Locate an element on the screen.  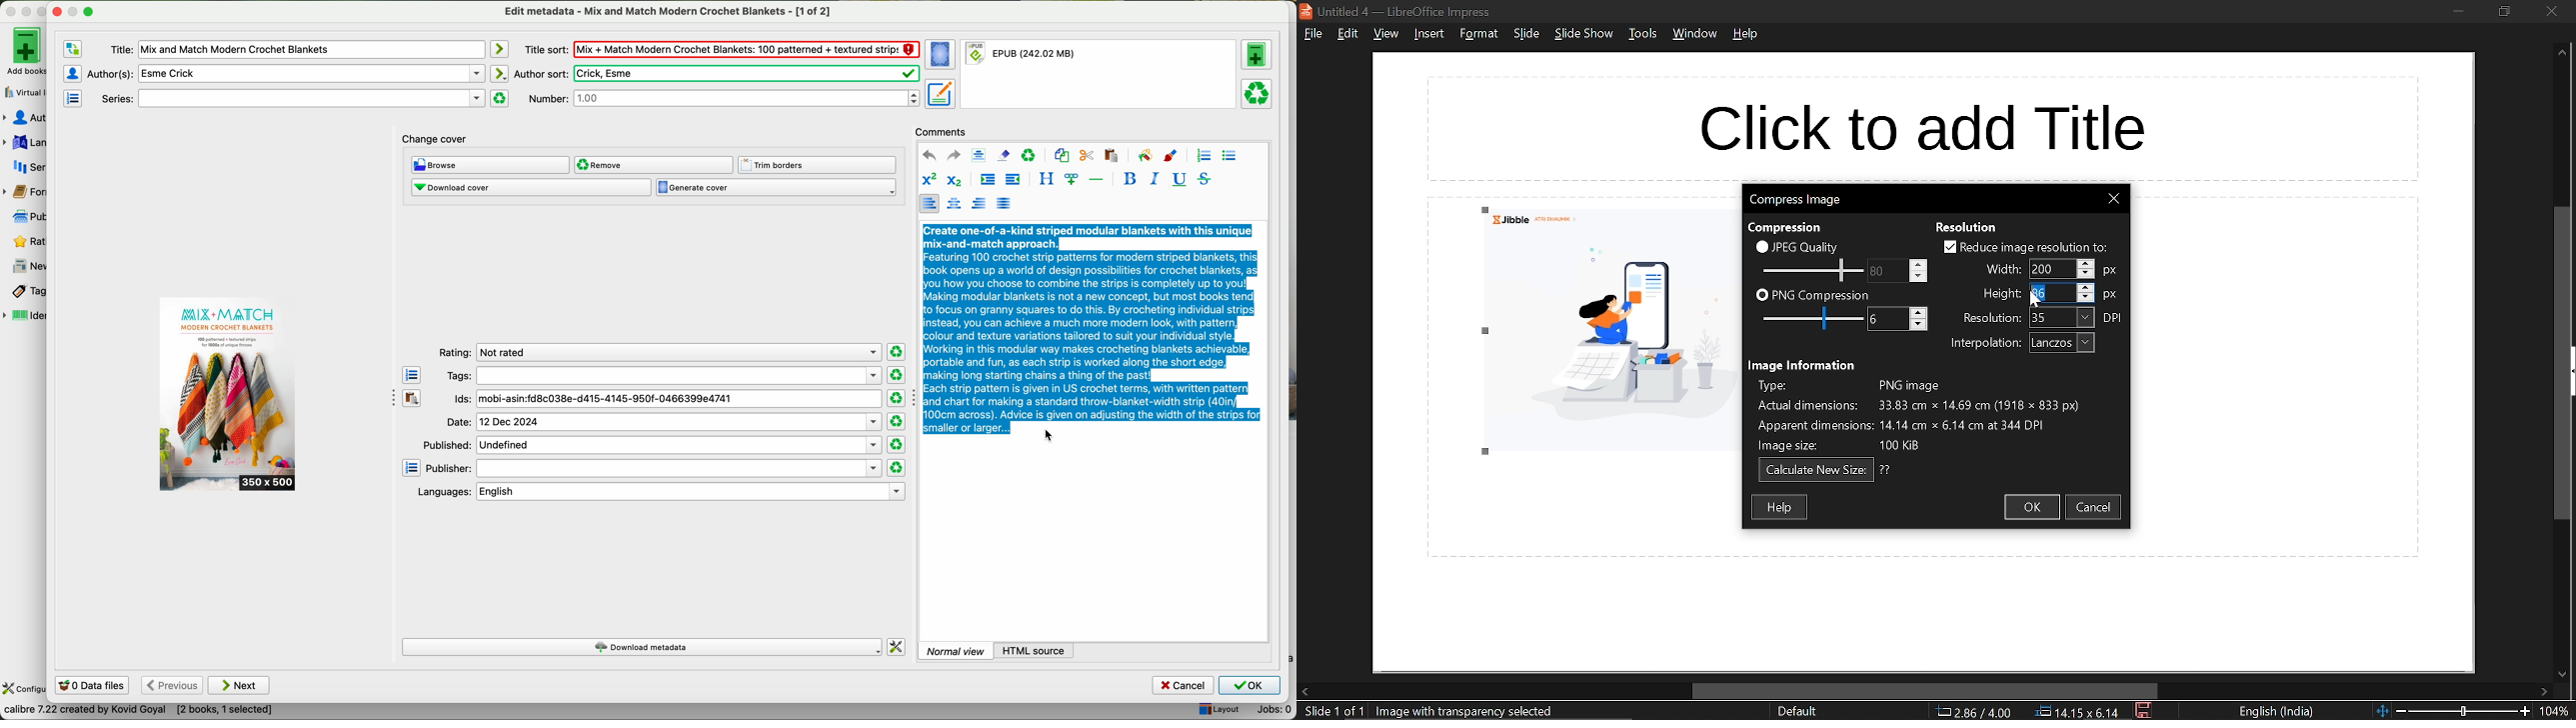
author sort is located at coordinates (716, 73).